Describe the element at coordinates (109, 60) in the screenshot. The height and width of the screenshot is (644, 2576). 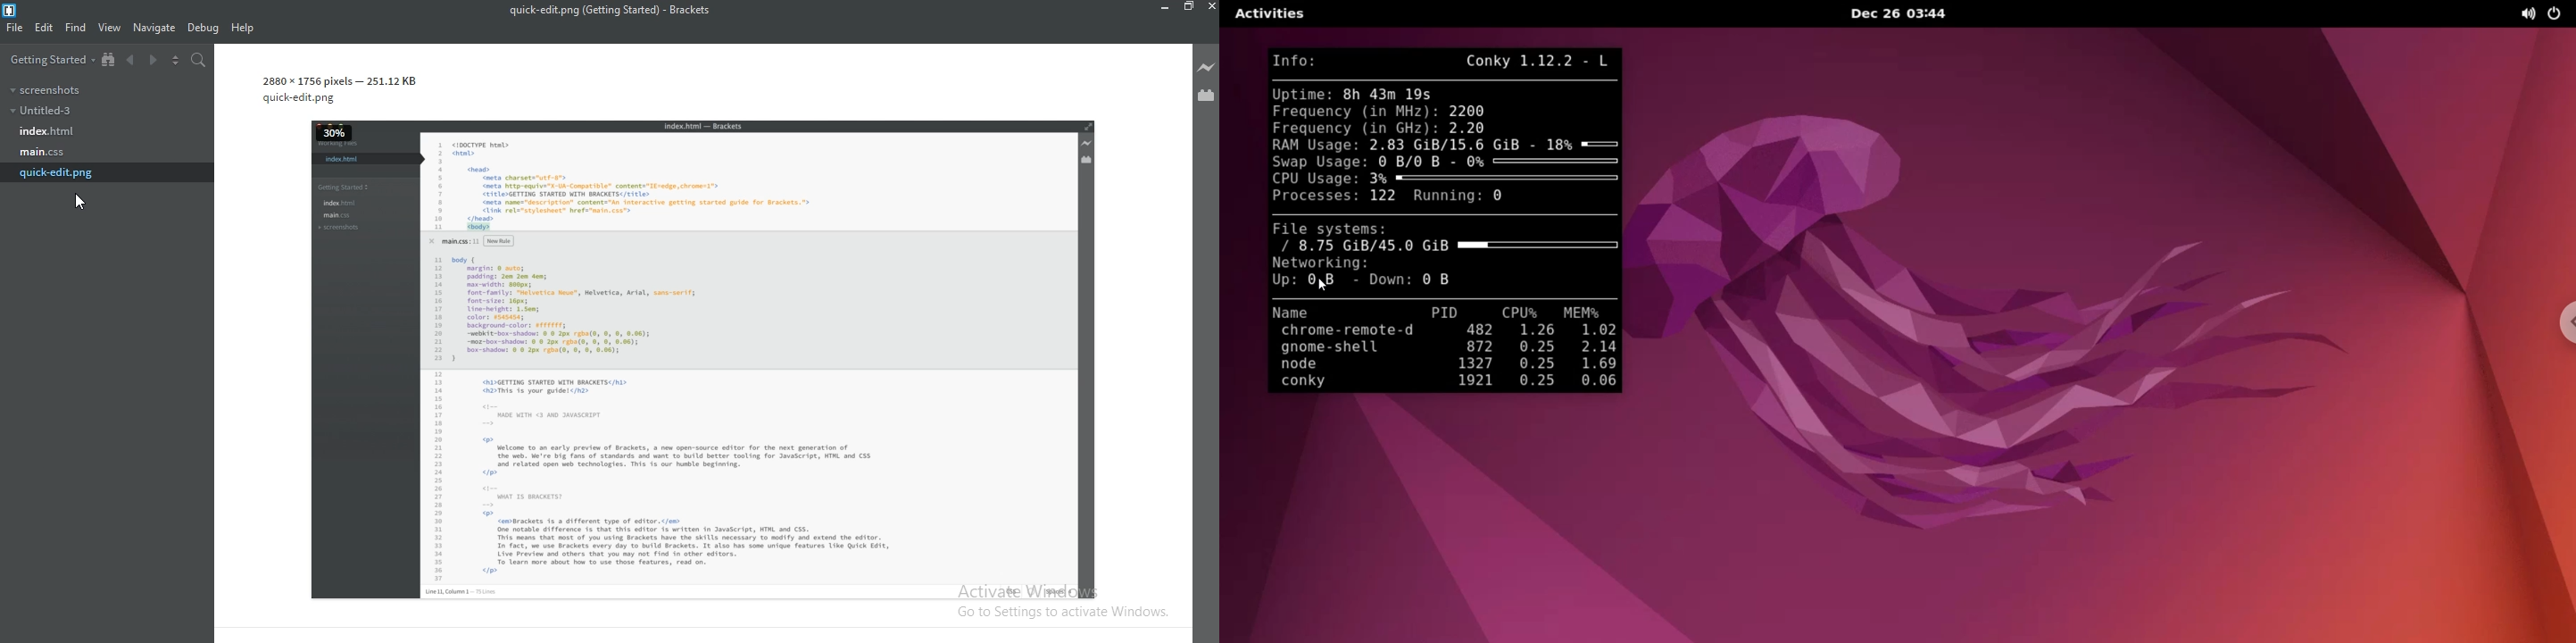
I see `show in file tree` at that location.